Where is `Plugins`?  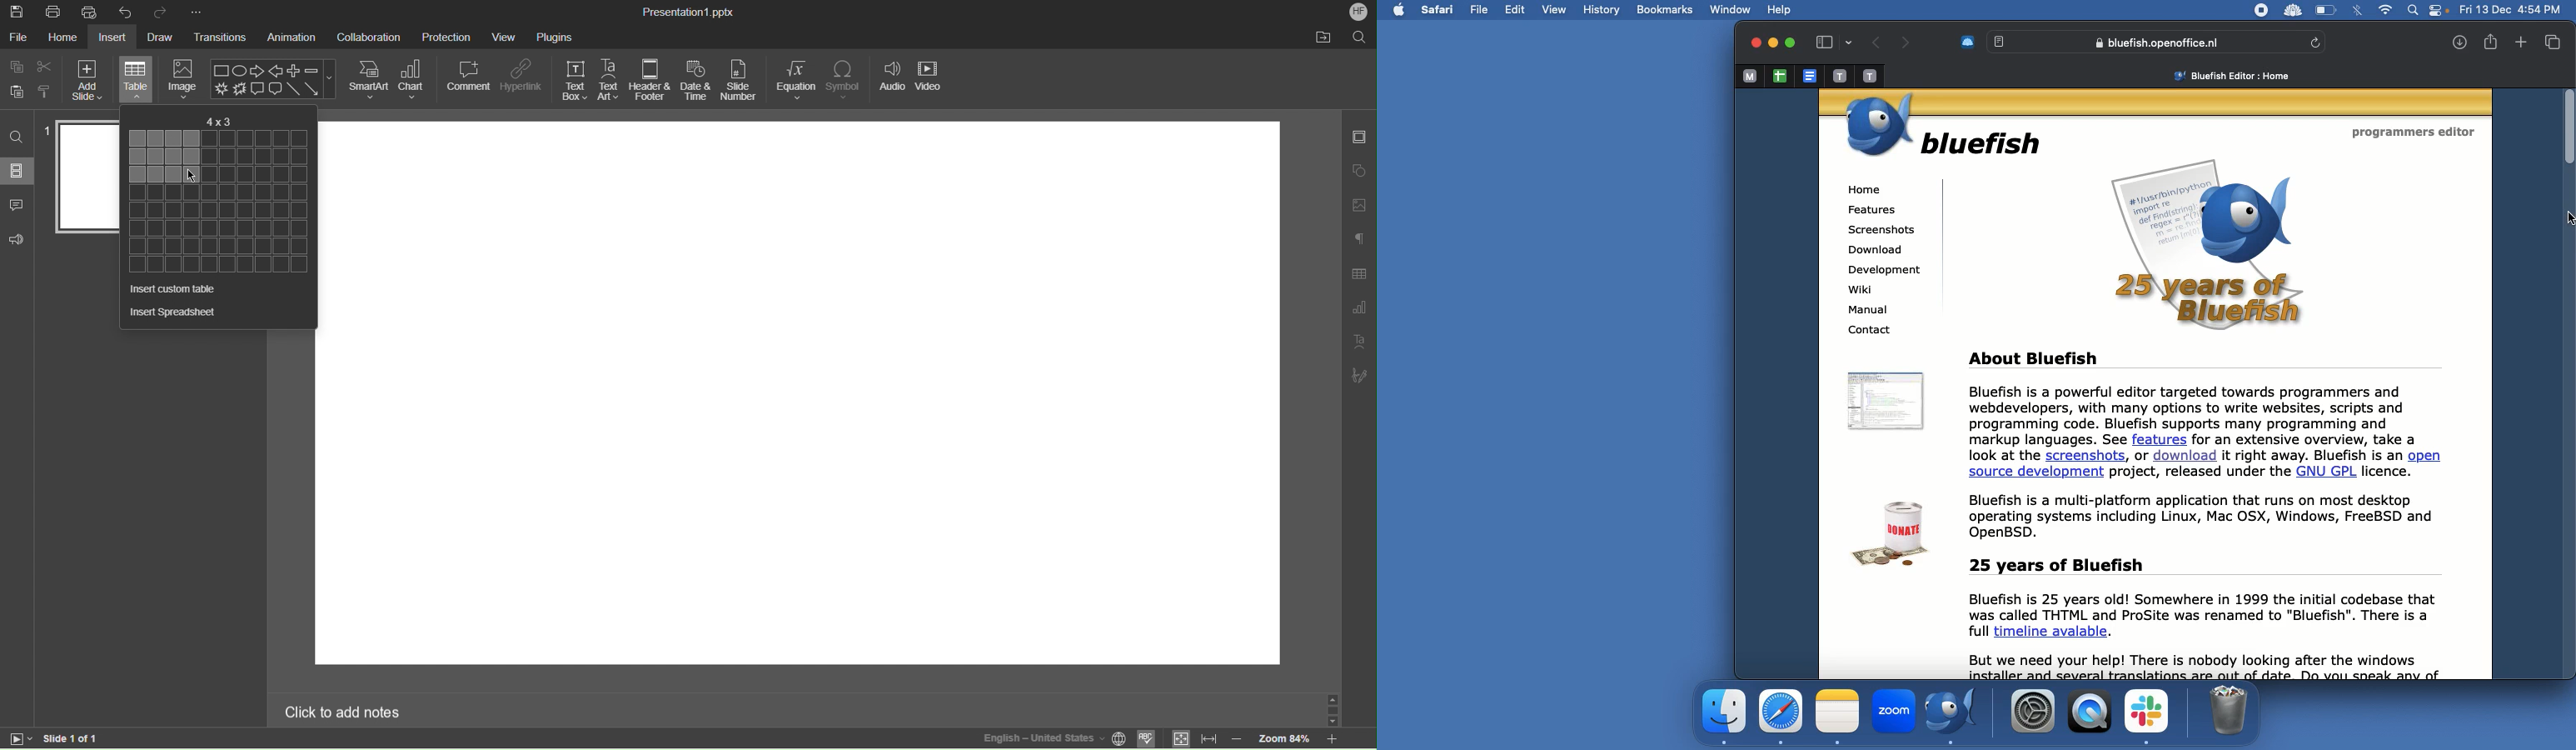 Plugins is located at coordinates (555, 35).